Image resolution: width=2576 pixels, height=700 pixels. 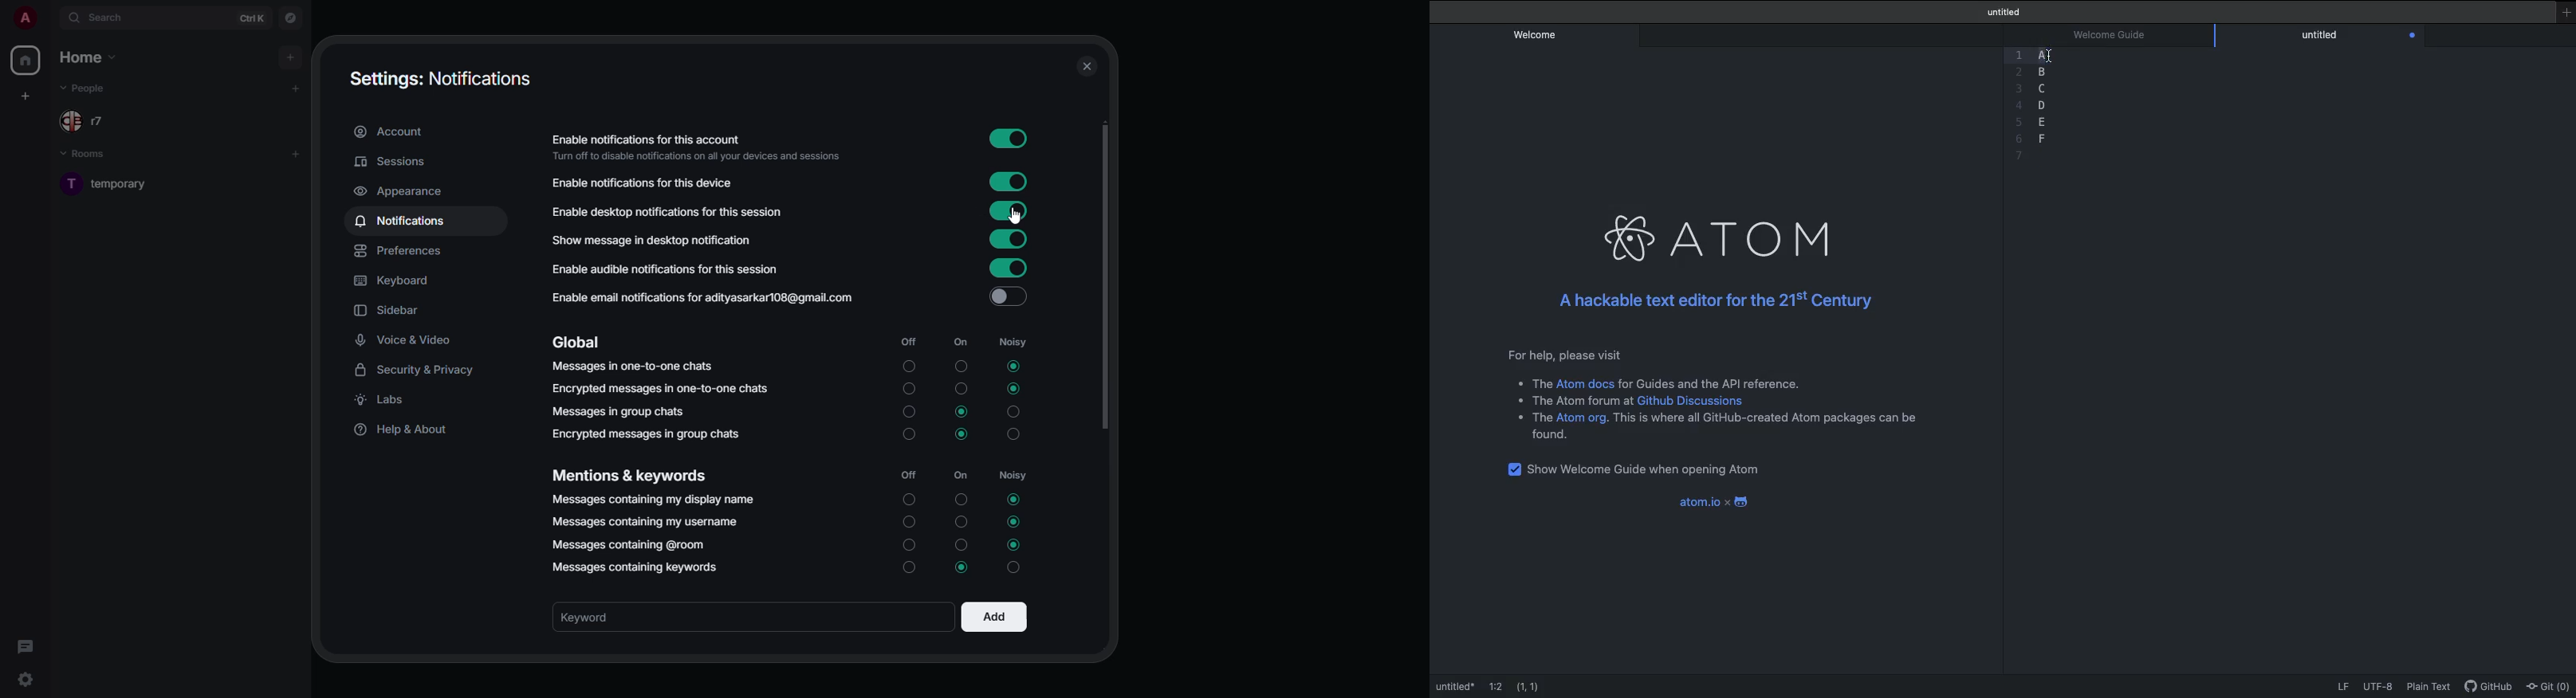 What do you see at coordinates (1725, 233) in the screenshot?
I see `Atom` at bounding box center [1725, 233].